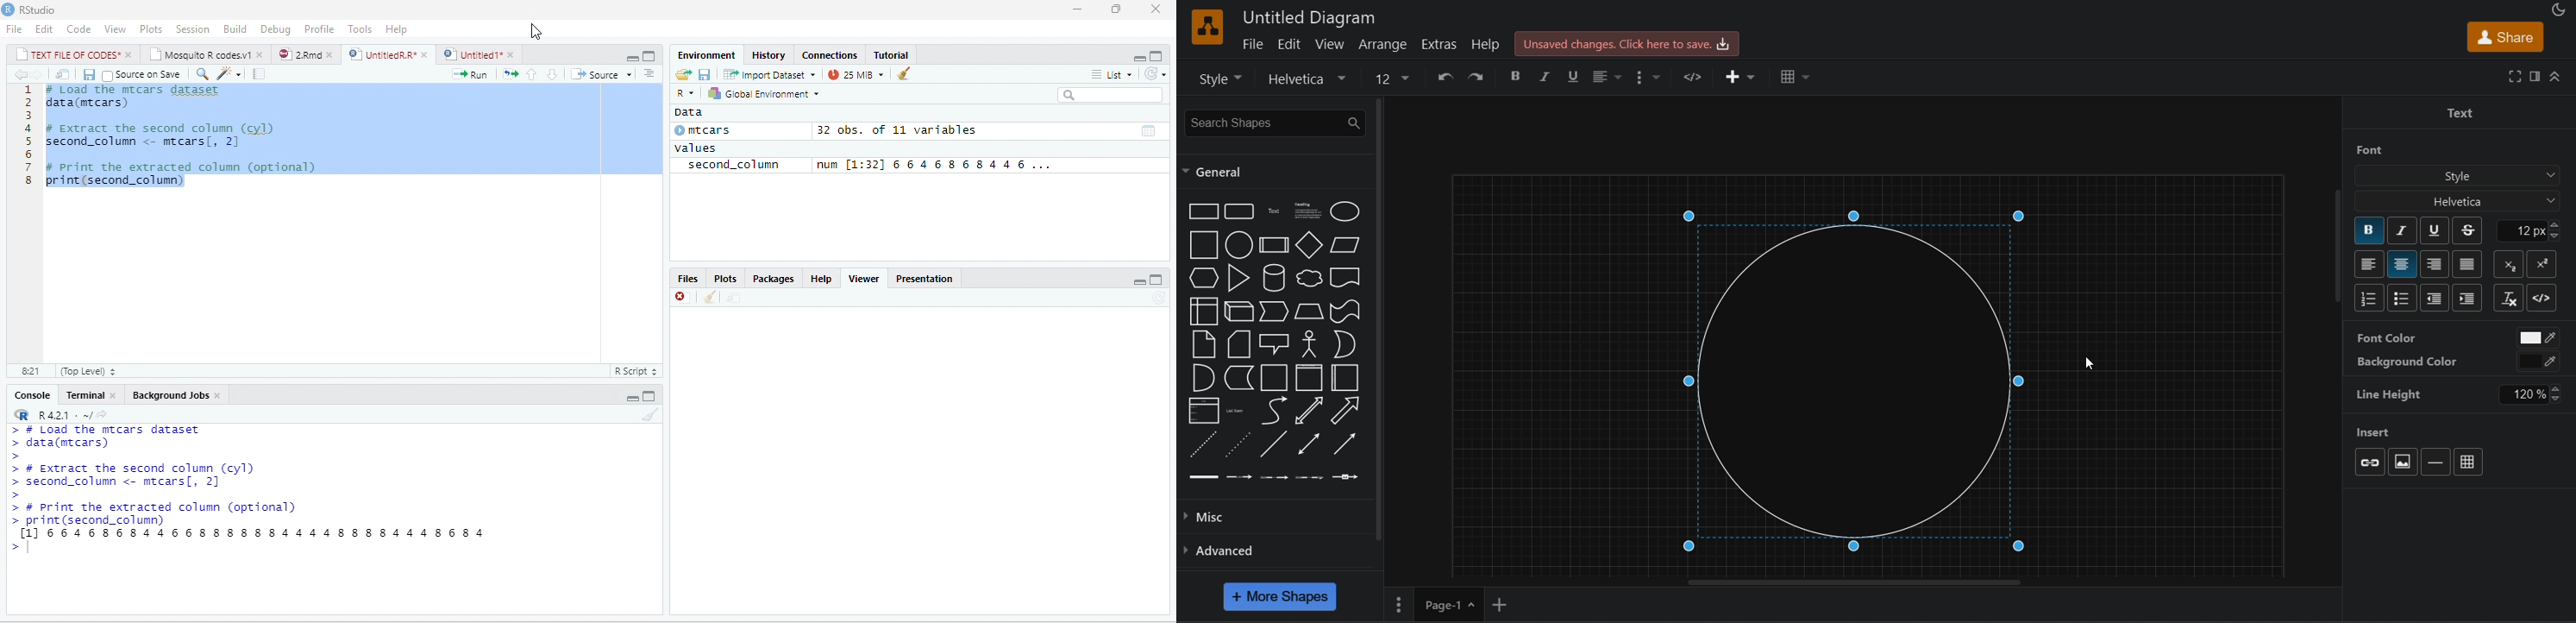 Image resolution: width=2576 pixels, height=644 pixels. I want to click on 14 MB, so click(856, 74).